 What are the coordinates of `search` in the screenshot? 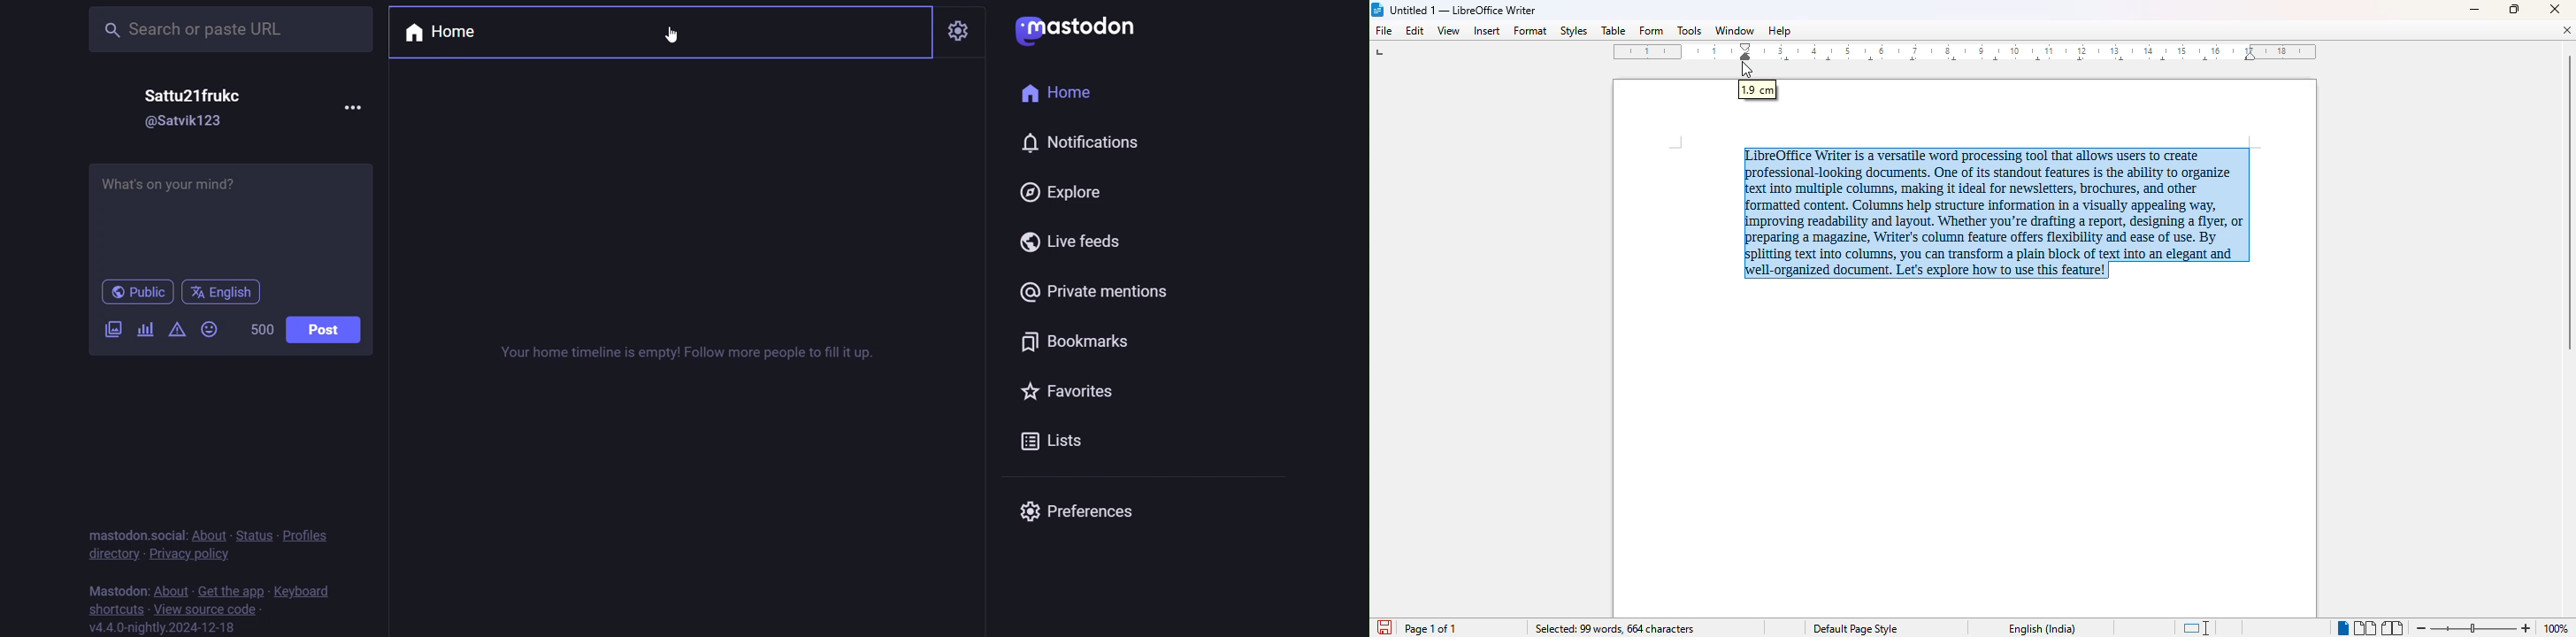 It's located at (227, 29).